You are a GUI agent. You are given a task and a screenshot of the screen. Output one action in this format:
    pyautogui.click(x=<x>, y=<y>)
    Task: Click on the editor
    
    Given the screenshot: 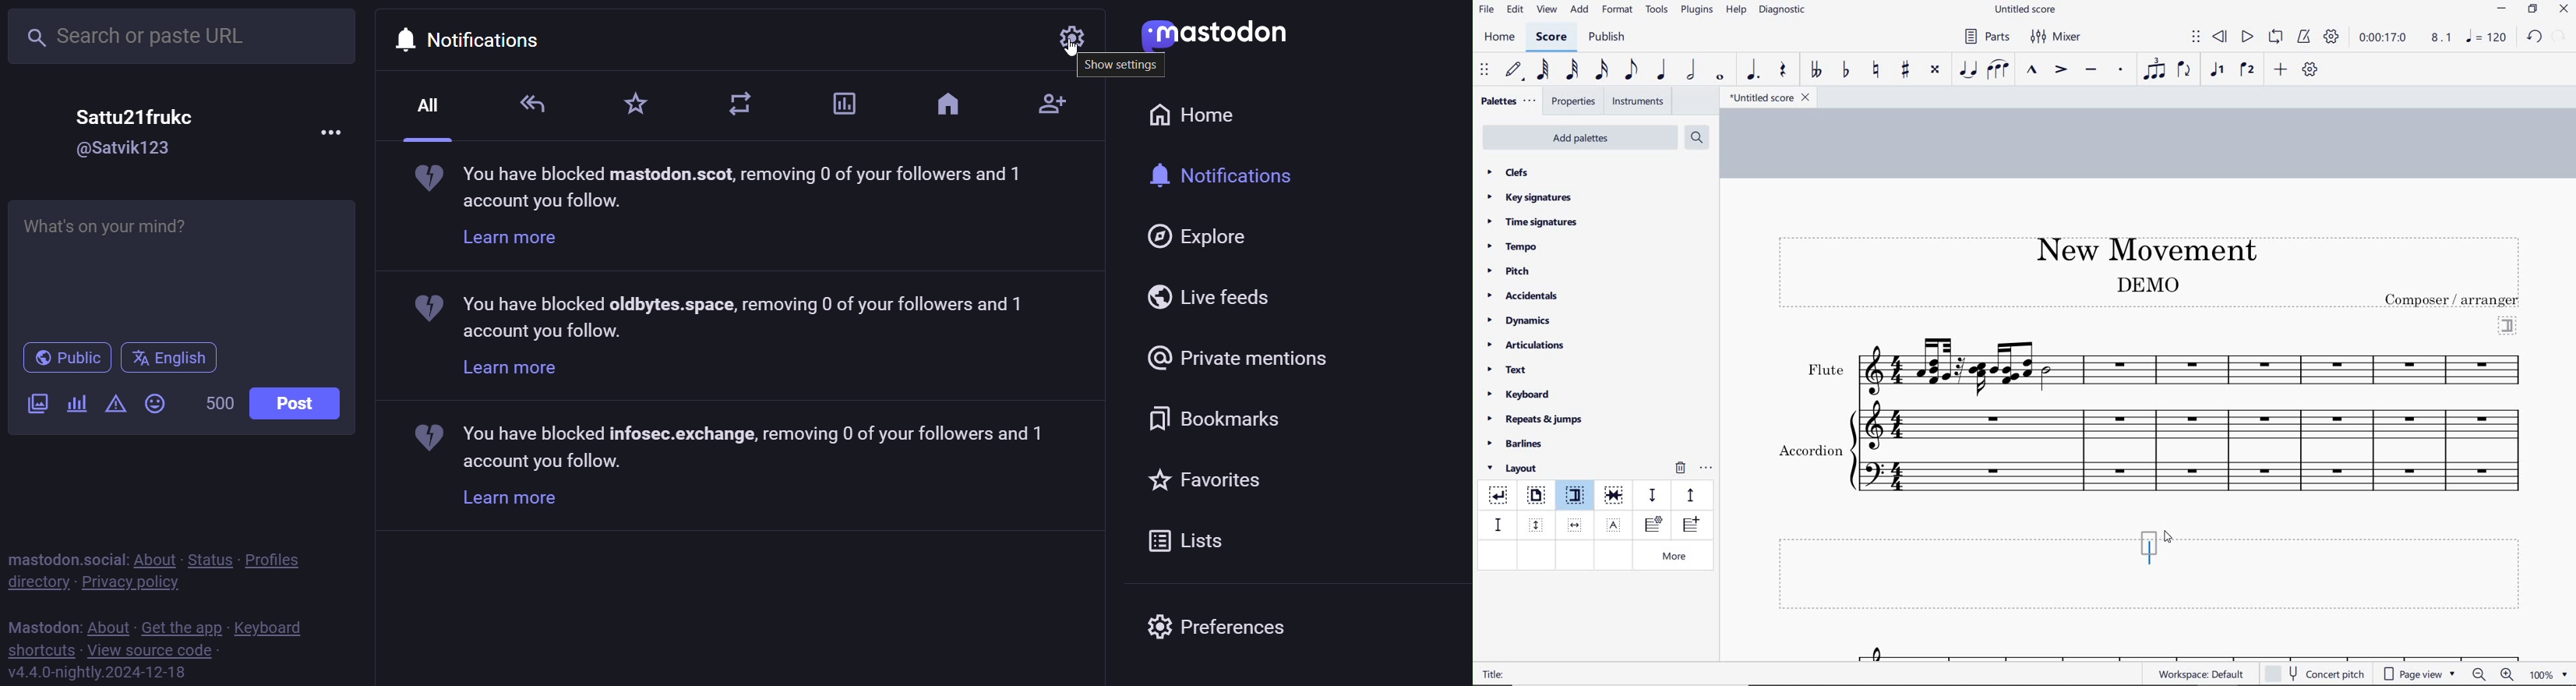 What is the action you would take?
    pyautogui.click(x=2155, y=548)
    